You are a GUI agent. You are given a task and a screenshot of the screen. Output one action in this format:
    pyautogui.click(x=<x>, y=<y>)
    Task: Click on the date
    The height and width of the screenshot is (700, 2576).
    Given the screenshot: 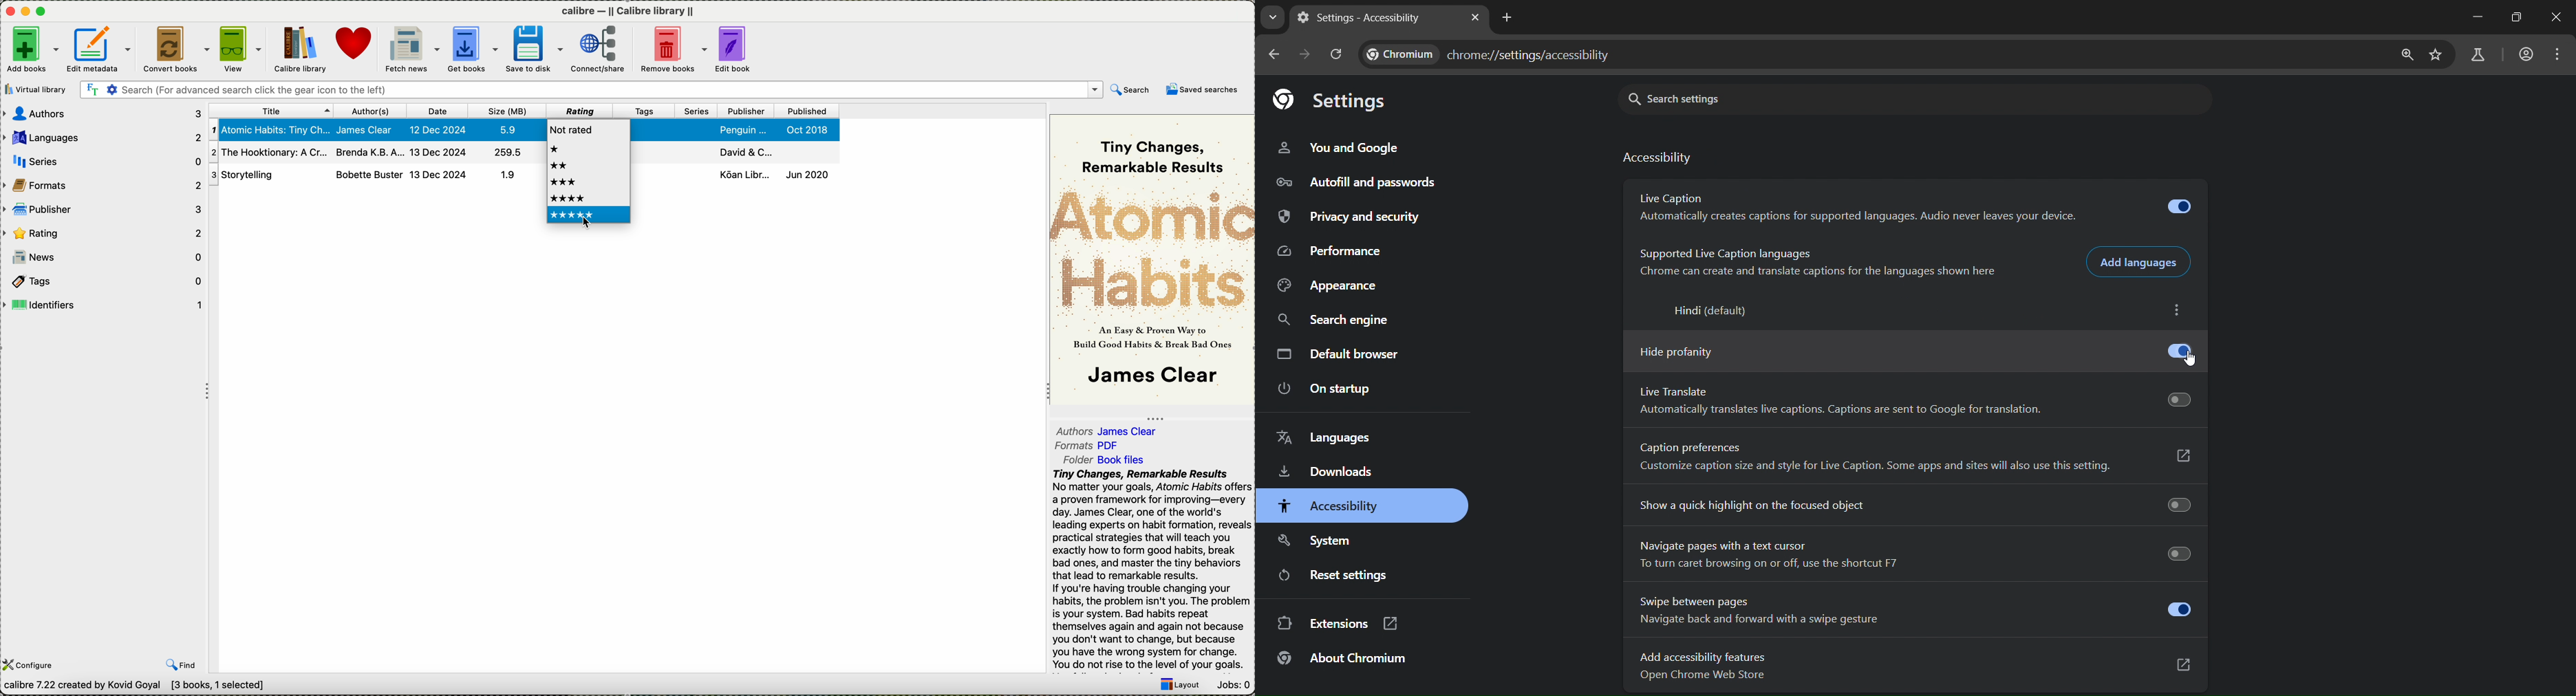 What is the action you would take?
    pyautogui.click(x=439, y=111)
    